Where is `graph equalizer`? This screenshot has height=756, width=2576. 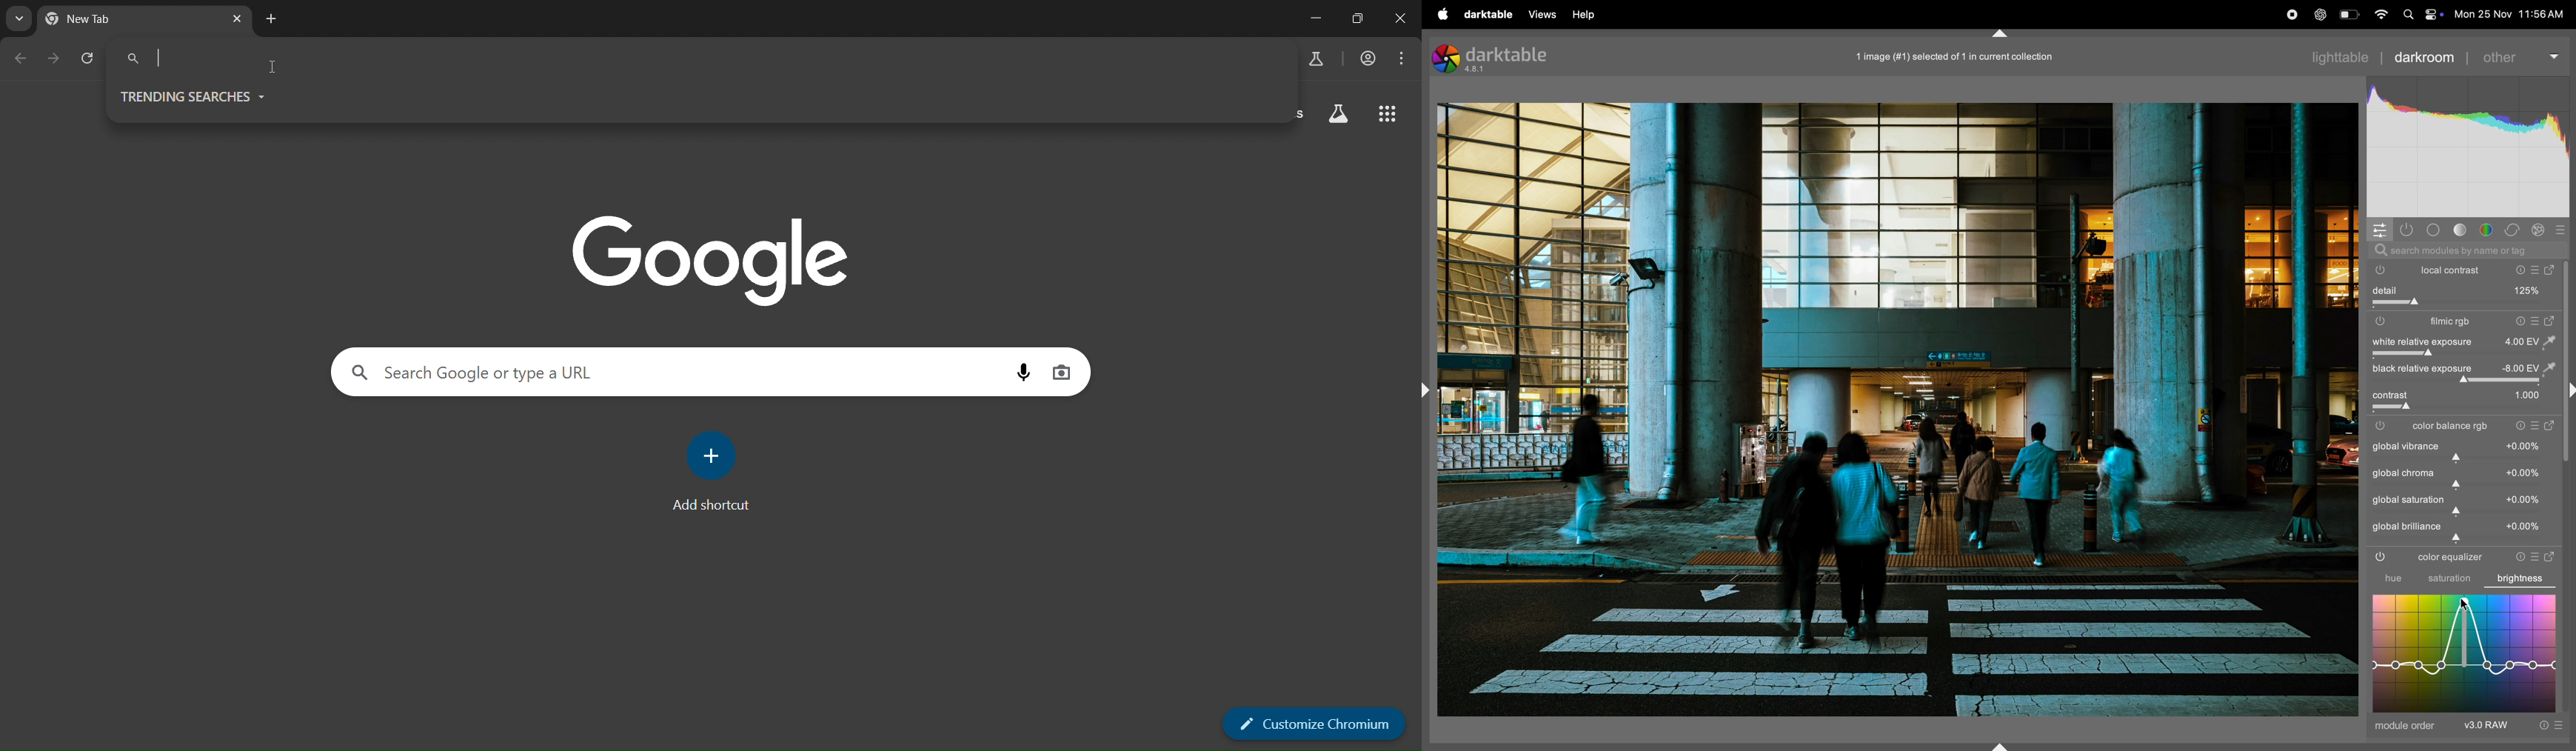
graph equalizer is located at coordinates (2465, 652).